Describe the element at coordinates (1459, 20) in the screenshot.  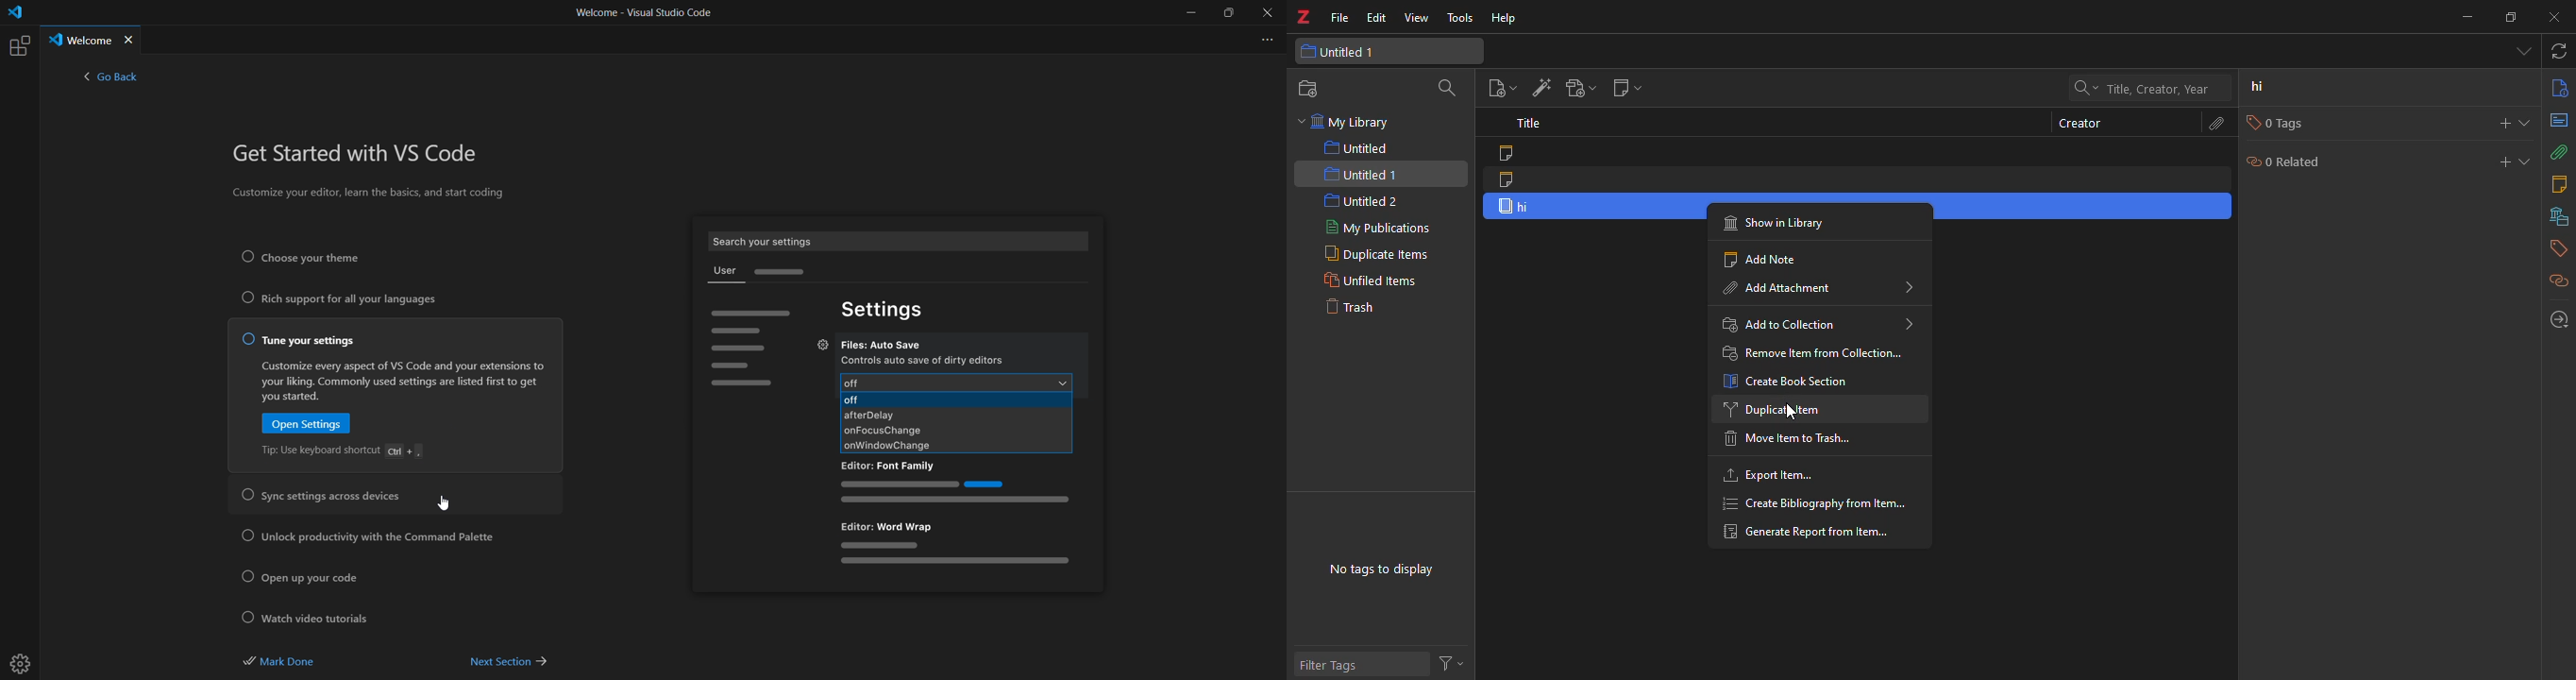
I see `tools` at that location.